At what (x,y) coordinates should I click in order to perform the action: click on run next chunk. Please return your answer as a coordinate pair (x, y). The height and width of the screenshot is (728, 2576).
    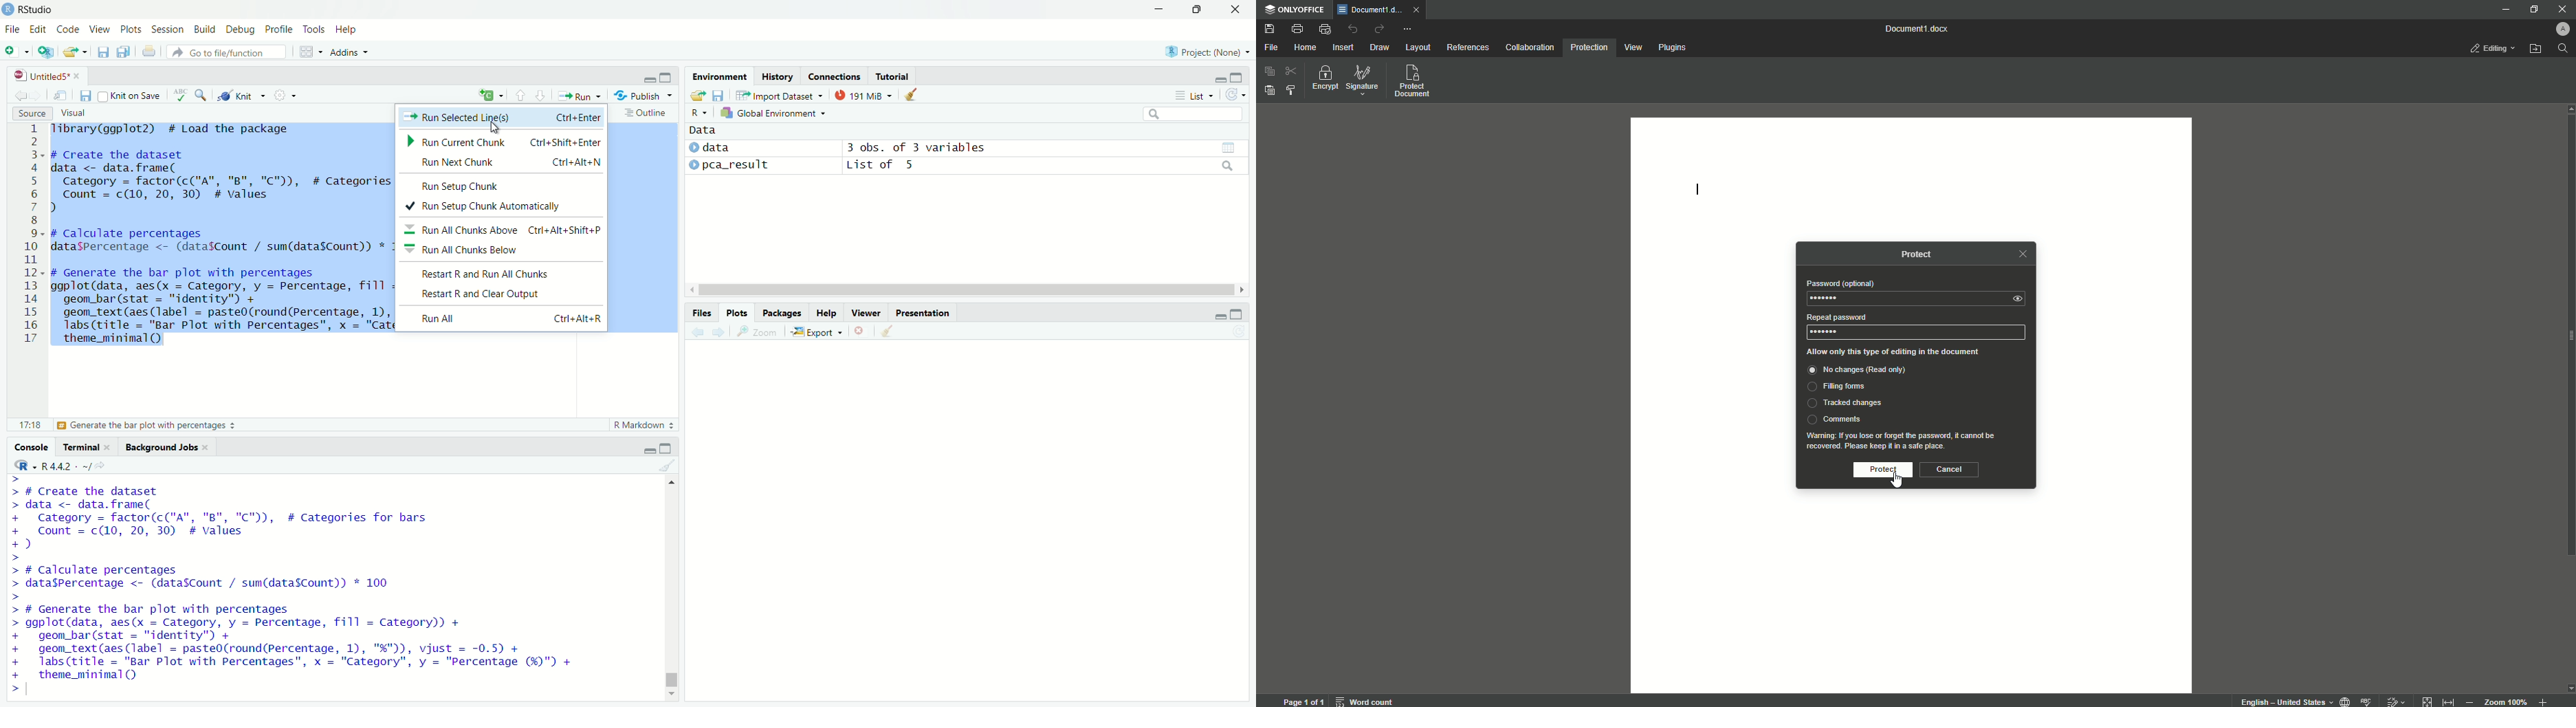
    Looking at the image, I should click on (503, 162).